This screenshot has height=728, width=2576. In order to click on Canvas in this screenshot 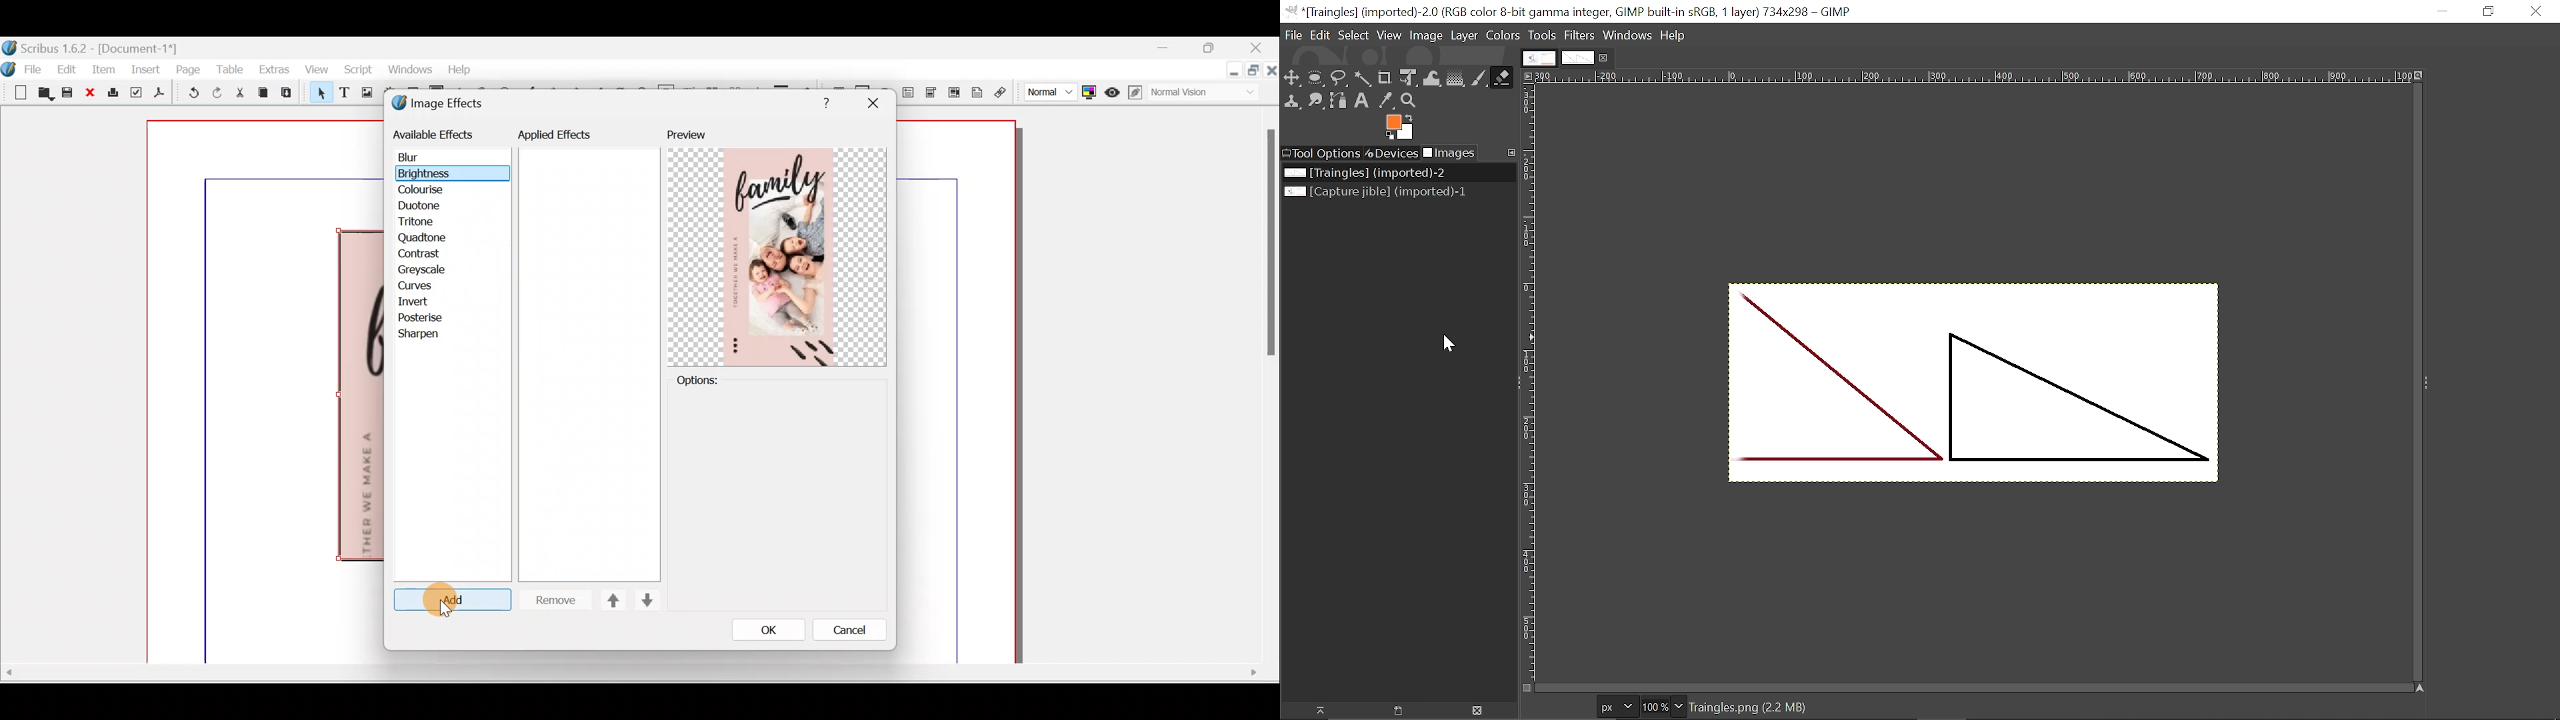, I will do `click(266, 393)`.